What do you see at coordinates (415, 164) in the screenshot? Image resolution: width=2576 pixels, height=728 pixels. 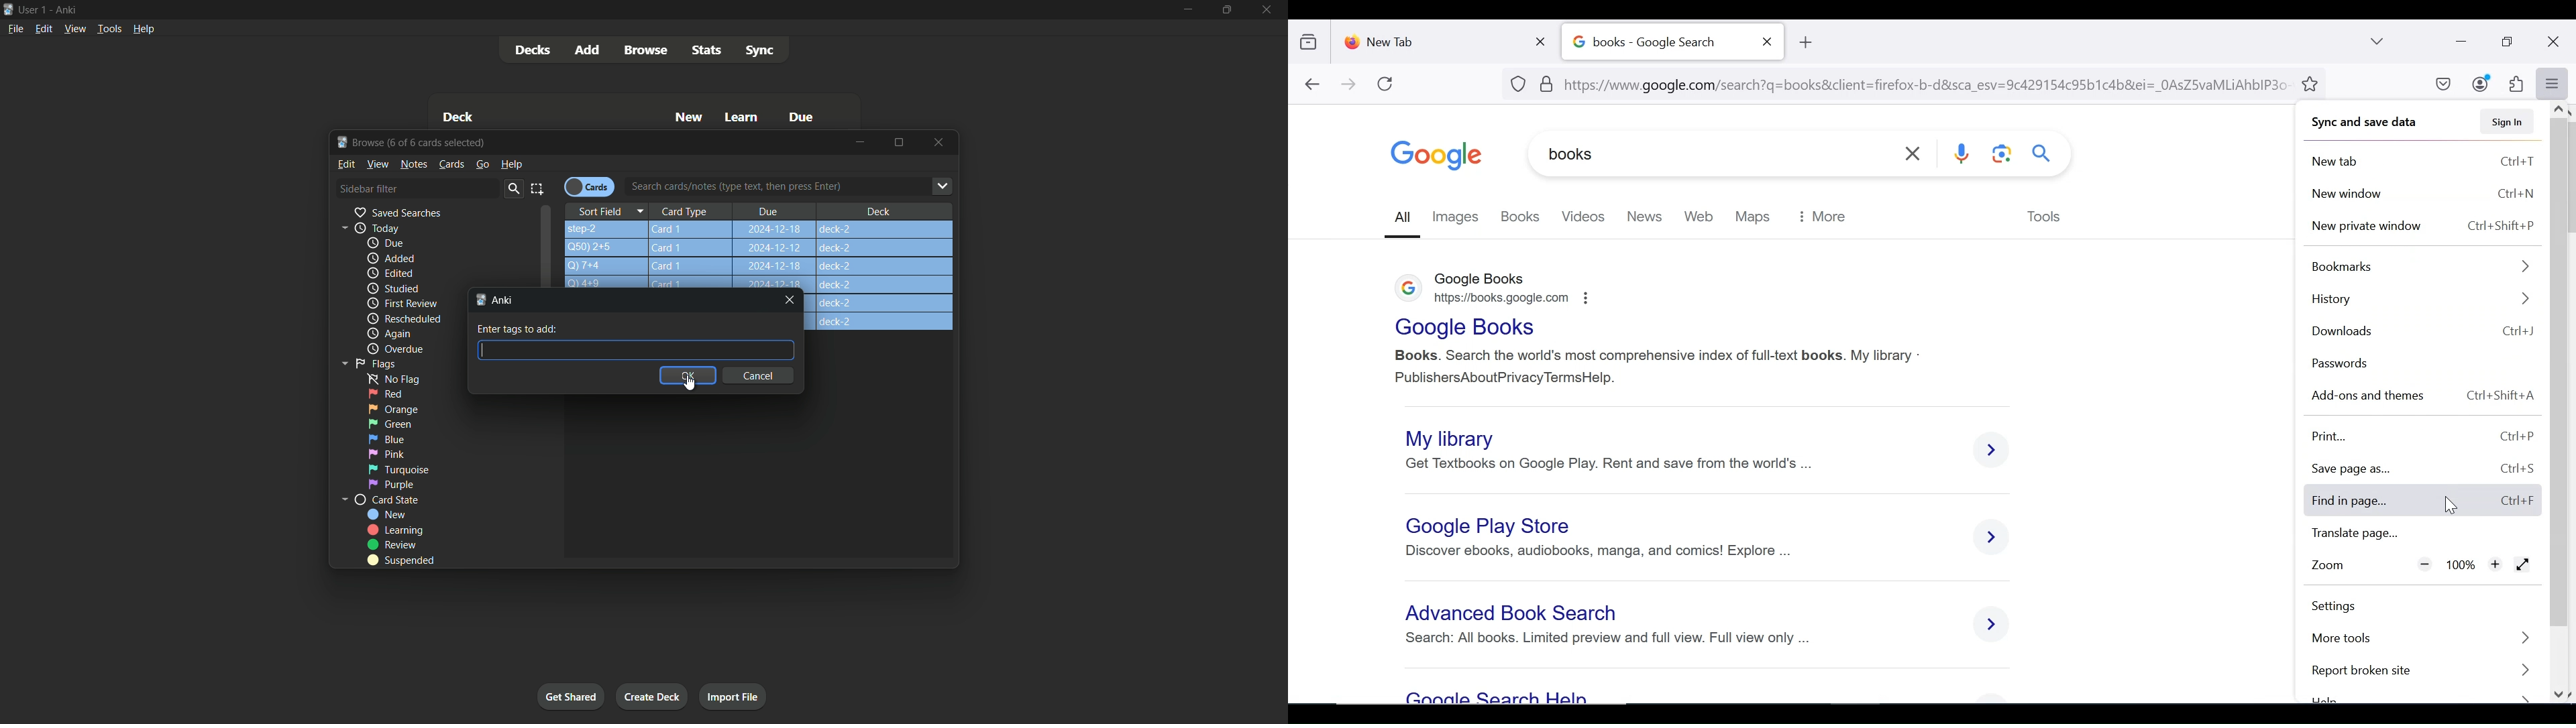 I see `Notes` at bounding box center [415, 164].